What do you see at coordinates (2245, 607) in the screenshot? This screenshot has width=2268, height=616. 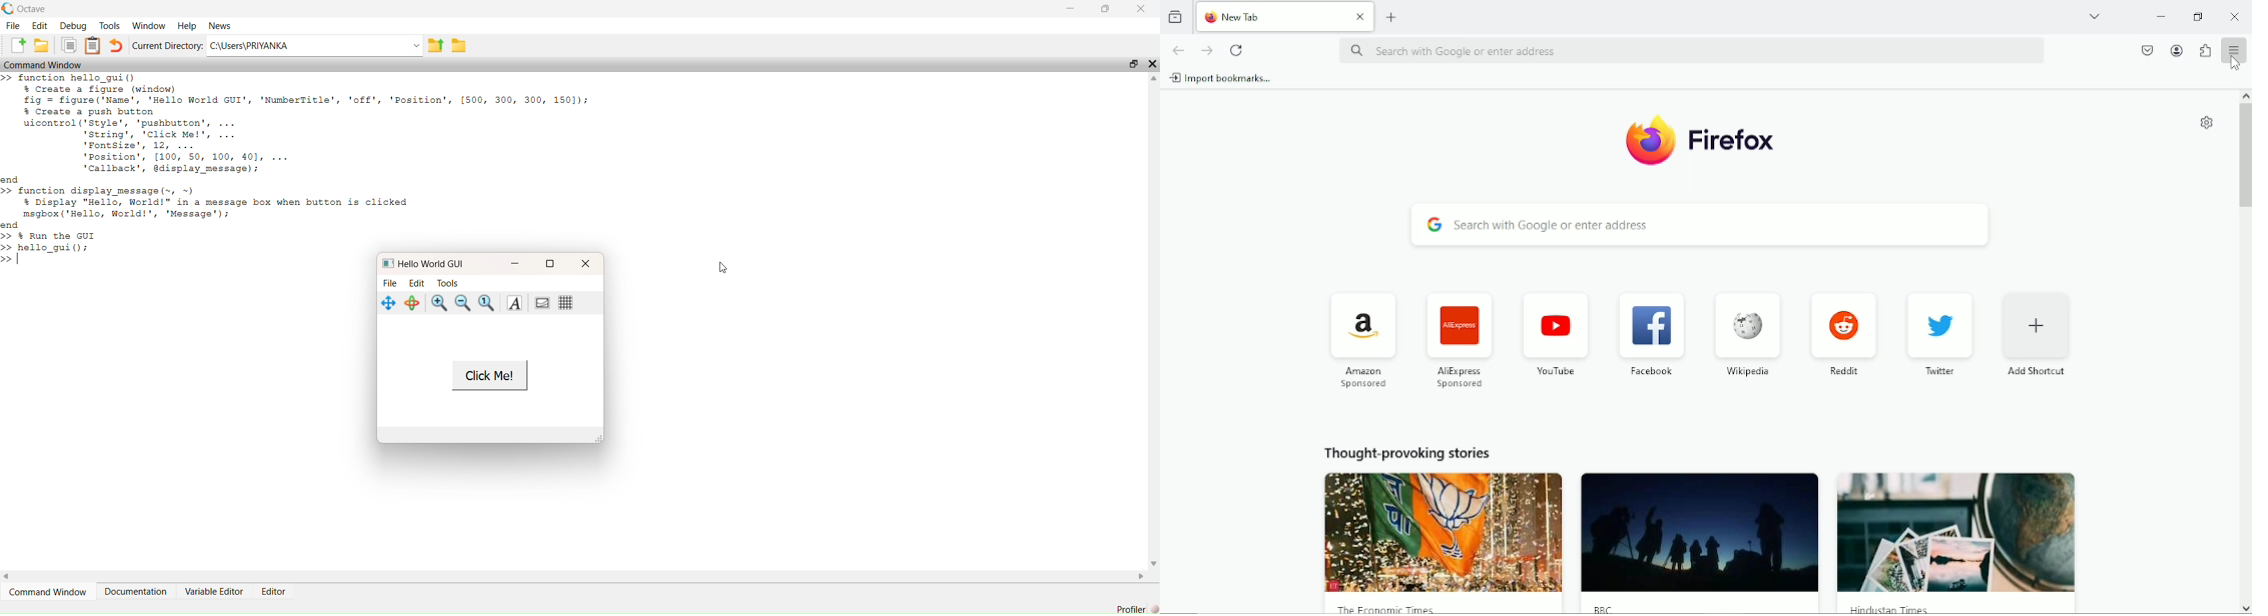 I see `scroll down` at bounding box center [2245, 607].